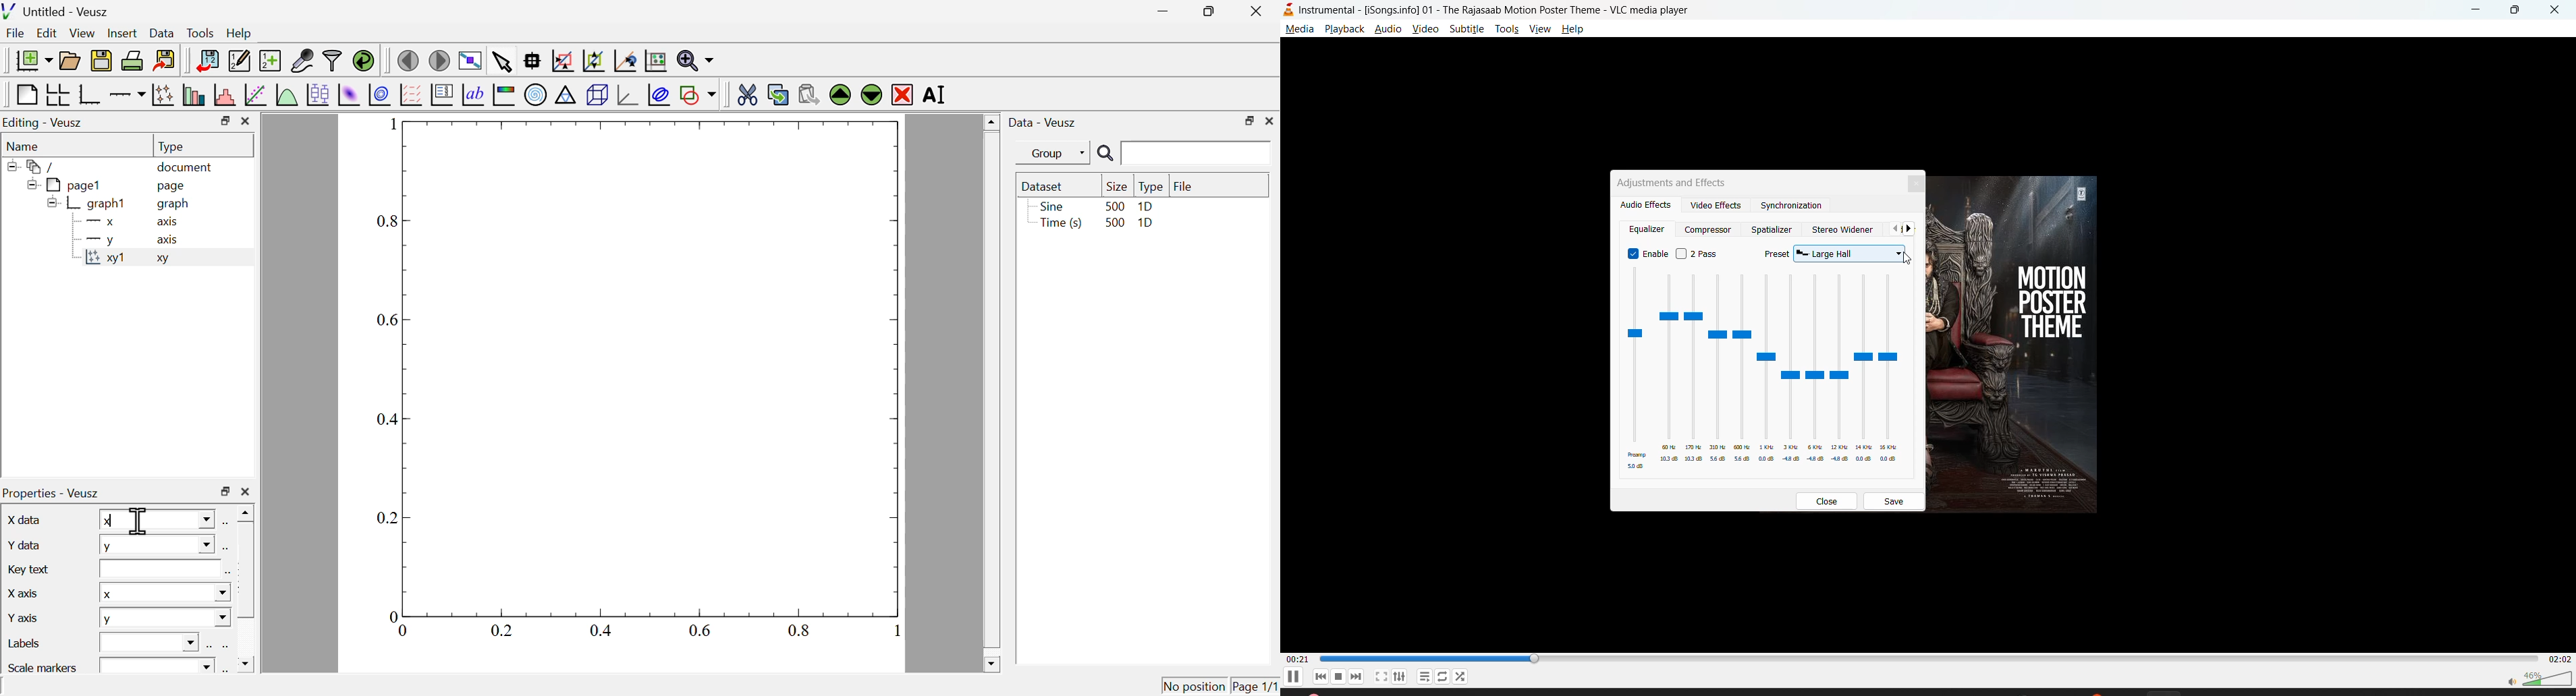  What do you see at coordinates (1718, 207) in the screenshot?
I see `video effects` at bounding box center [1718, 207].